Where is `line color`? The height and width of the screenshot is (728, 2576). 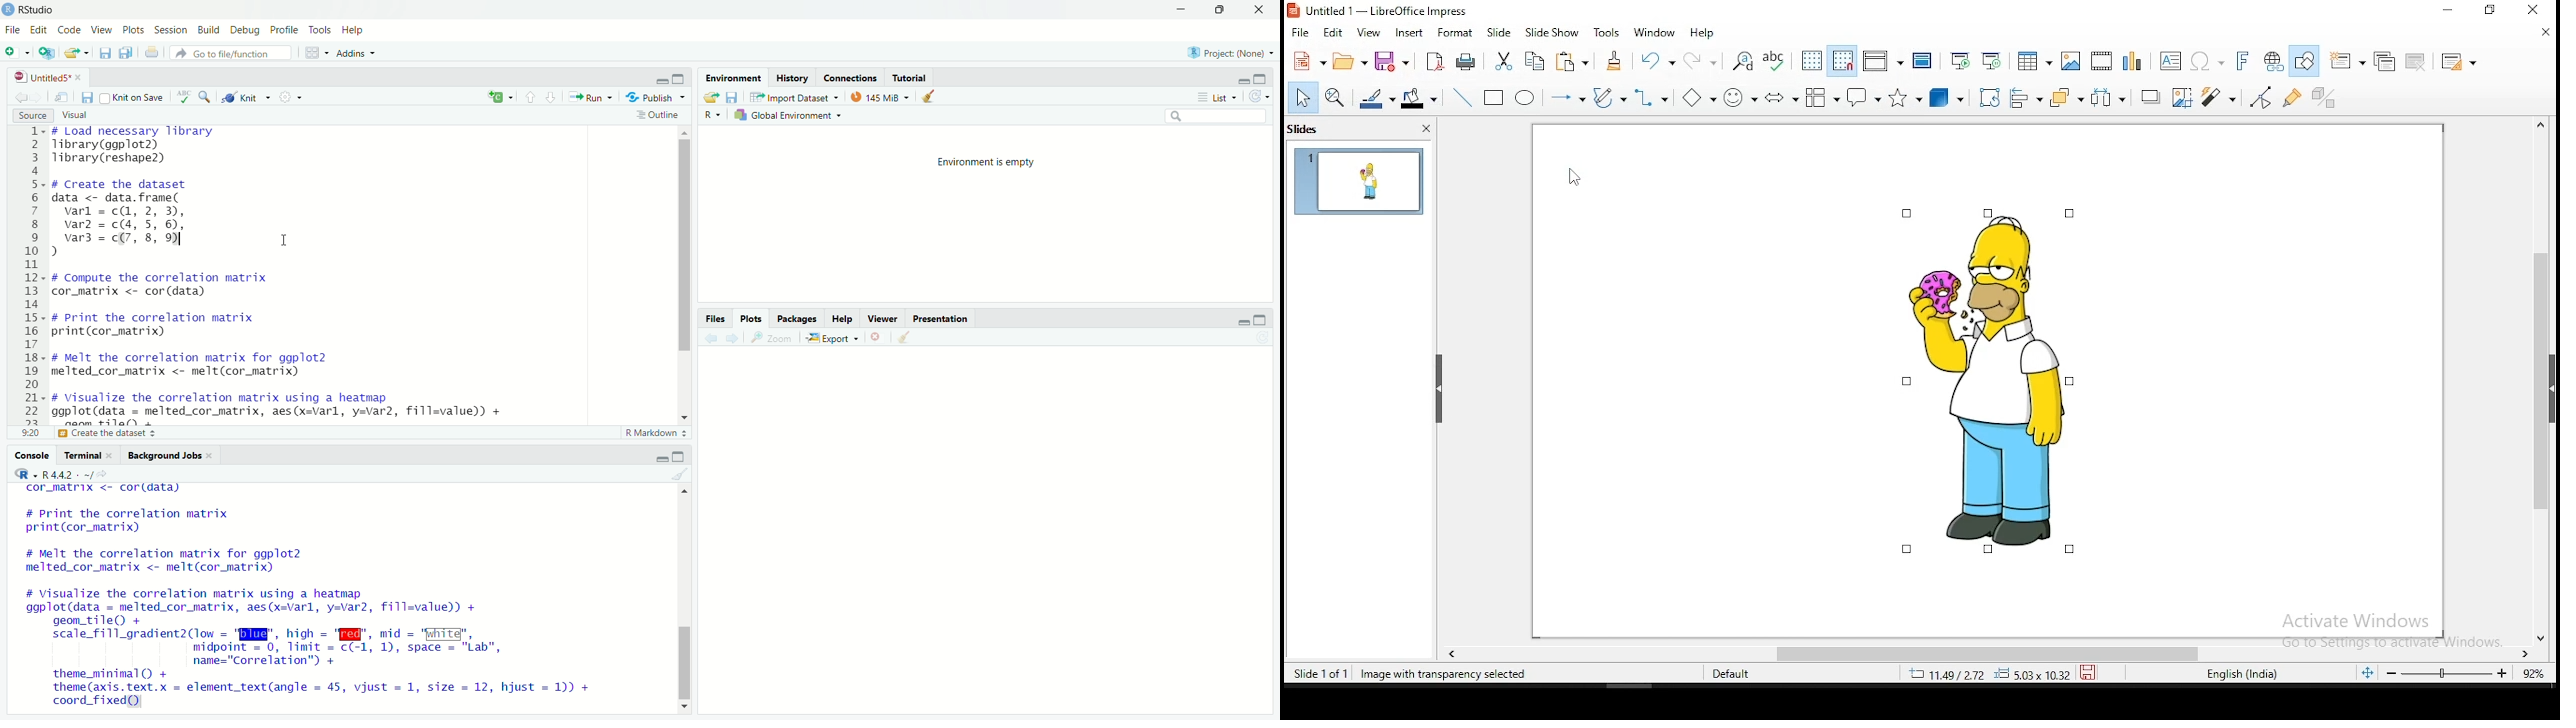 line color is located at coordinates (1378, 98).